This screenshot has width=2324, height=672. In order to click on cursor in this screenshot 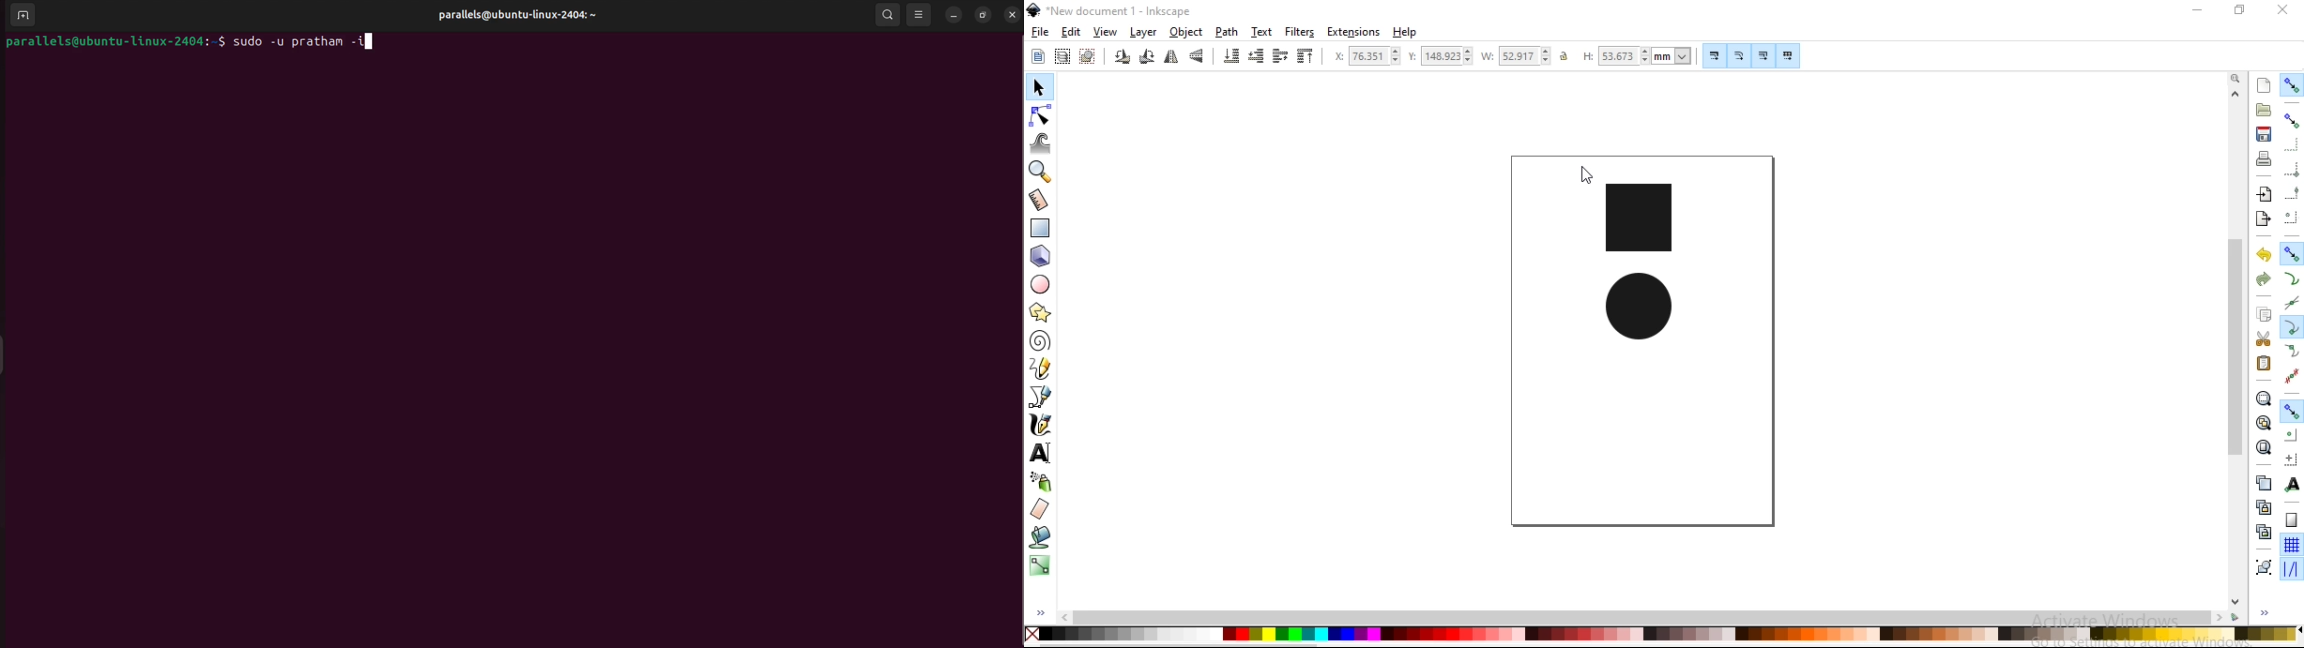, I will do `click(1587, 174)`.